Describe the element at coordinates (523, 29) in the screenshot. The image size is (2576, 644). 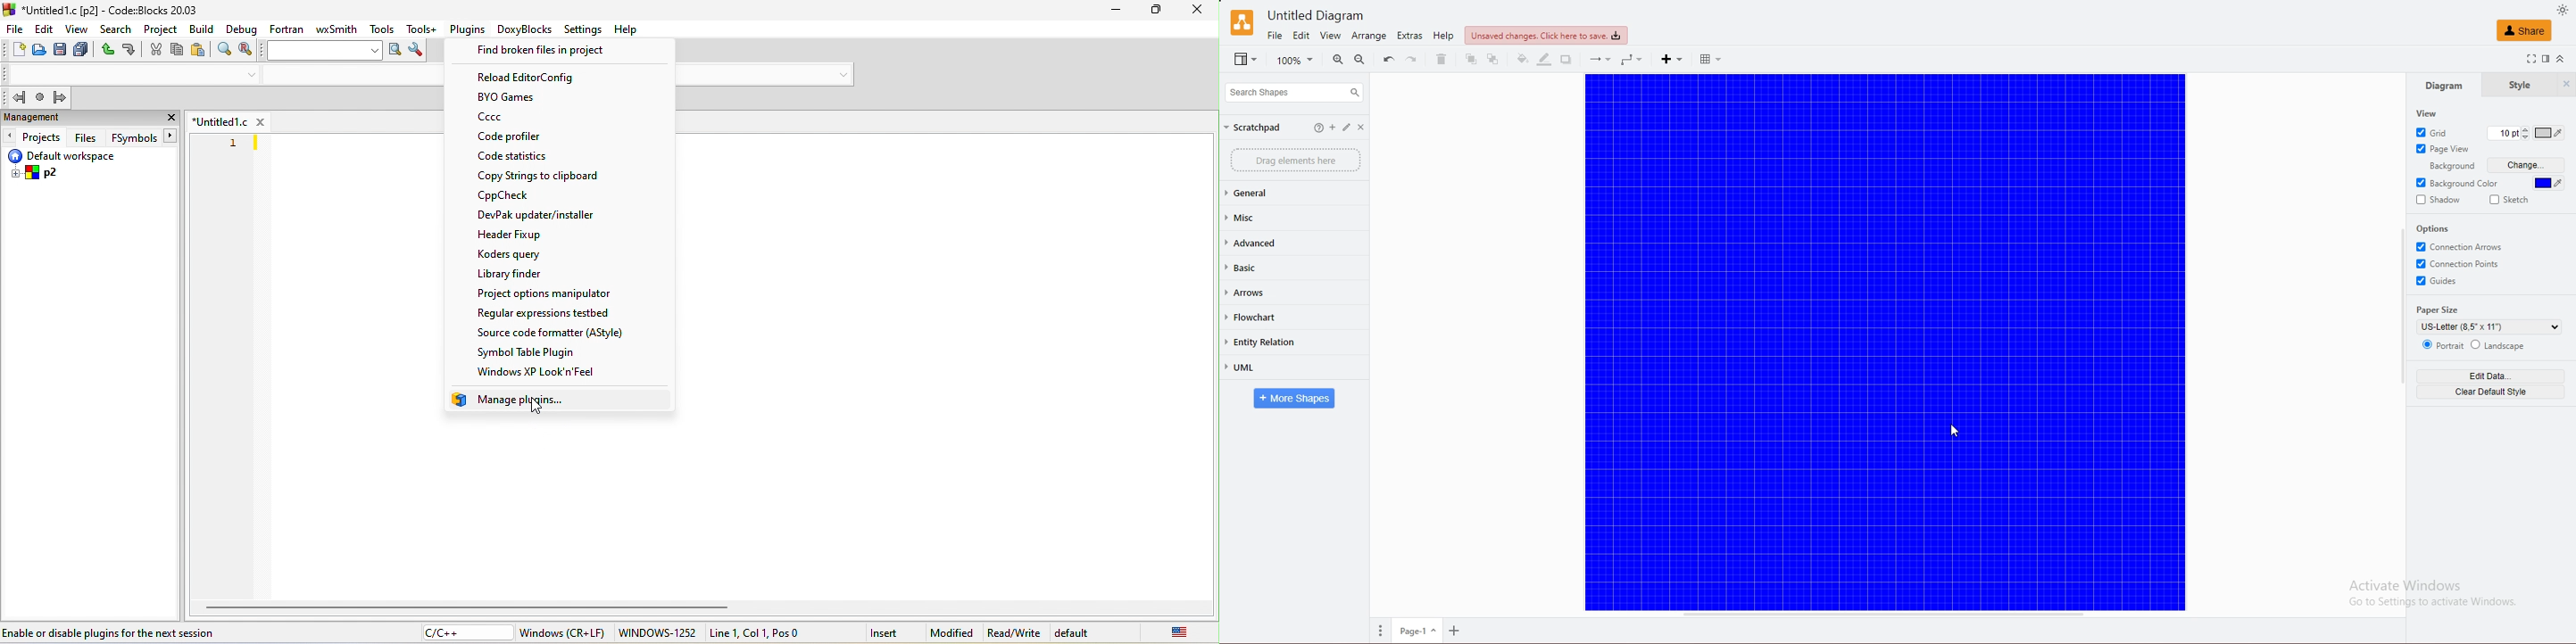
I see `doxyblocks` at that location.